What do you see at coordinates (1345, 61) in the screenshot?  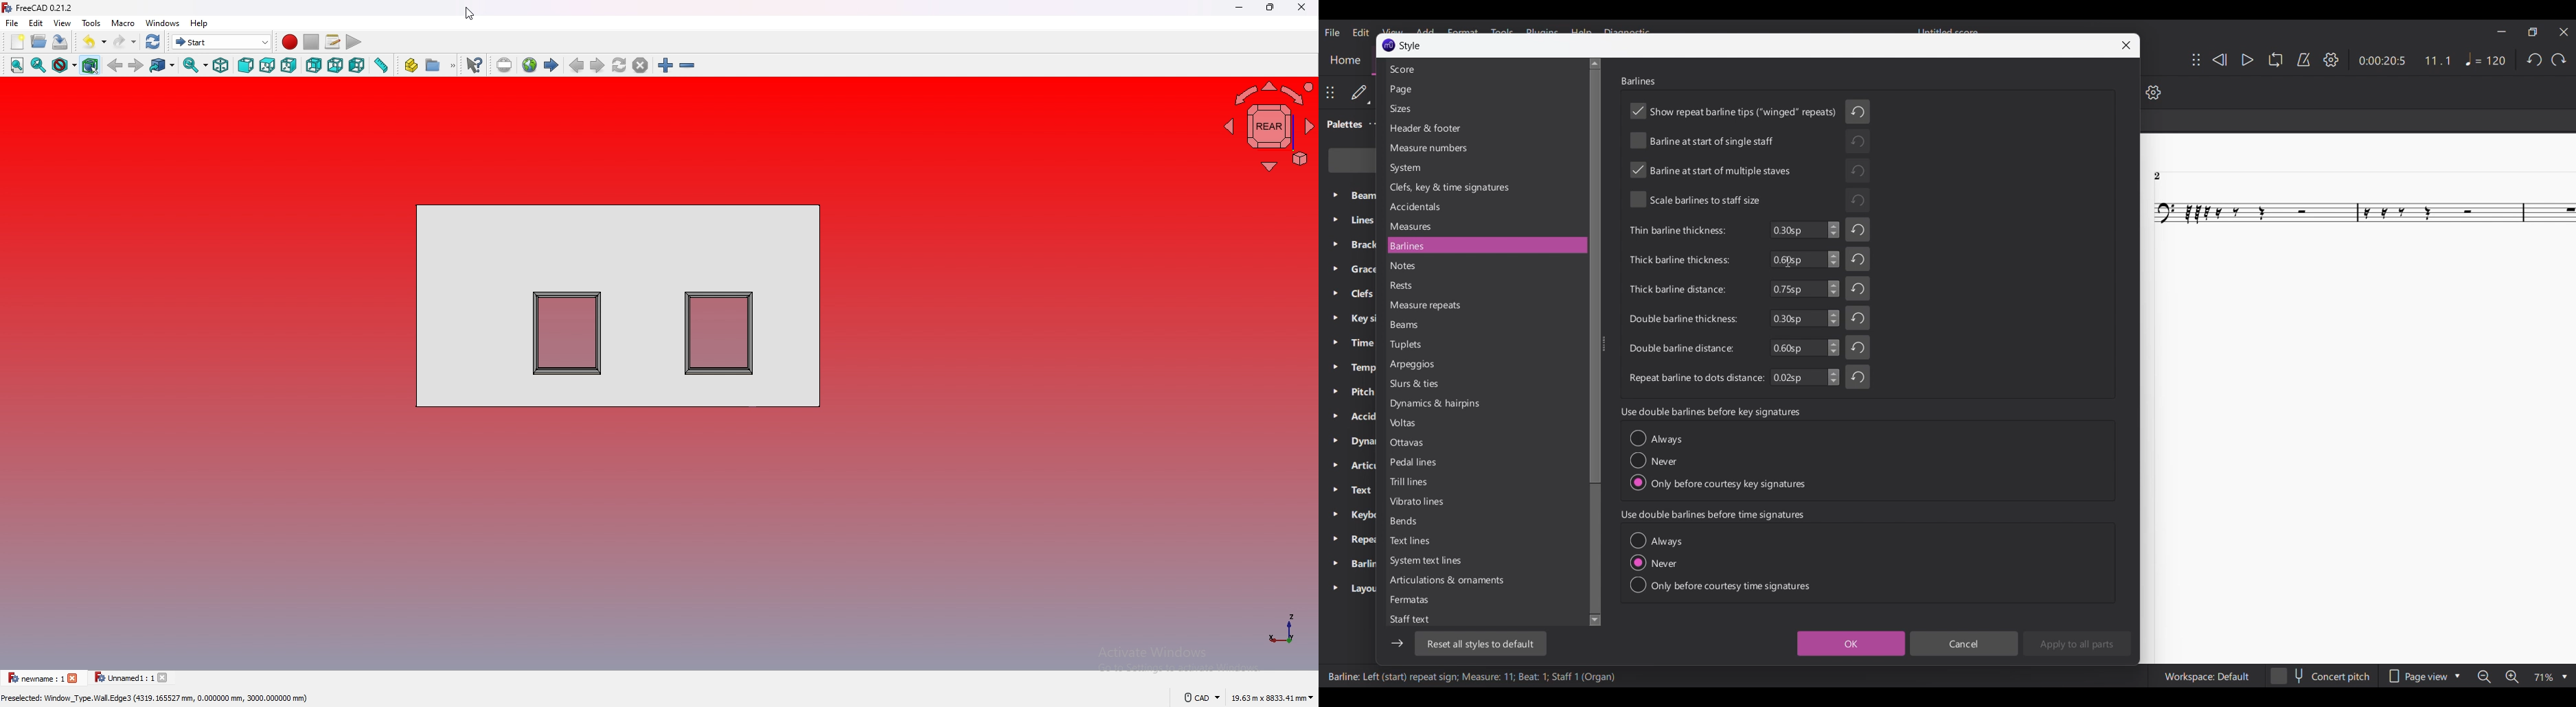 I see `Home` at bounding box center [1345, 61].